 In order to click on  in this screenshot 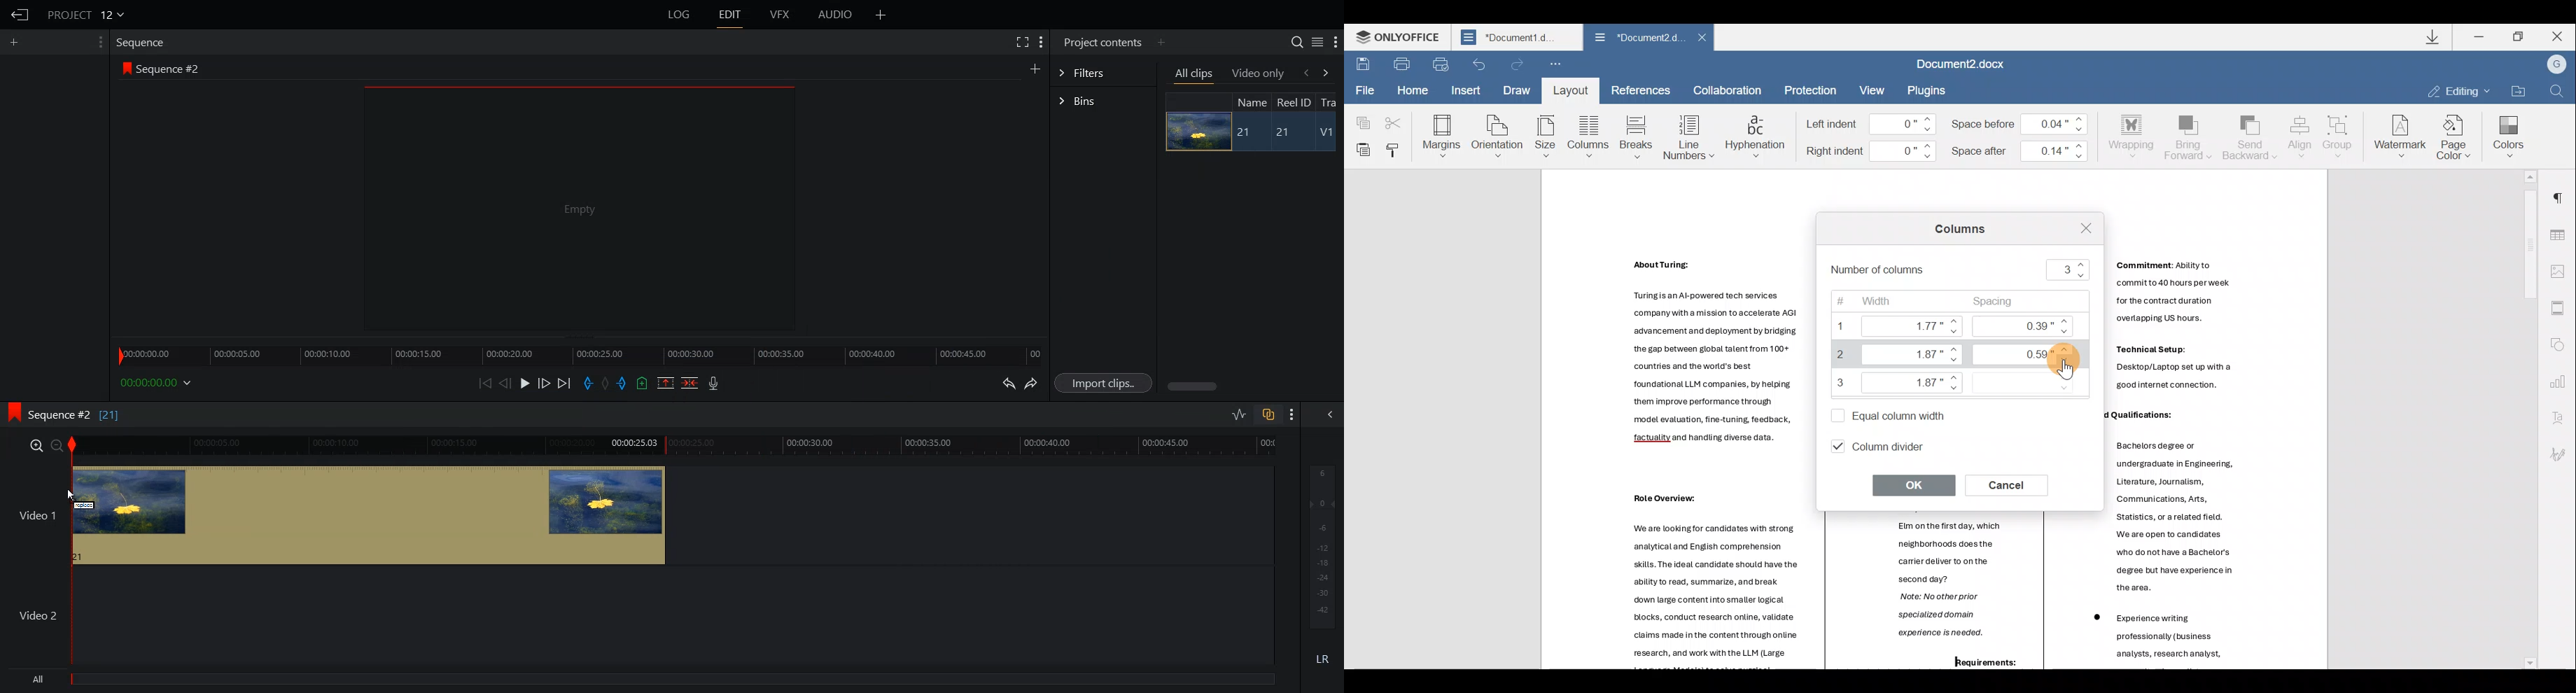, I will do `click(2165, 638)`.